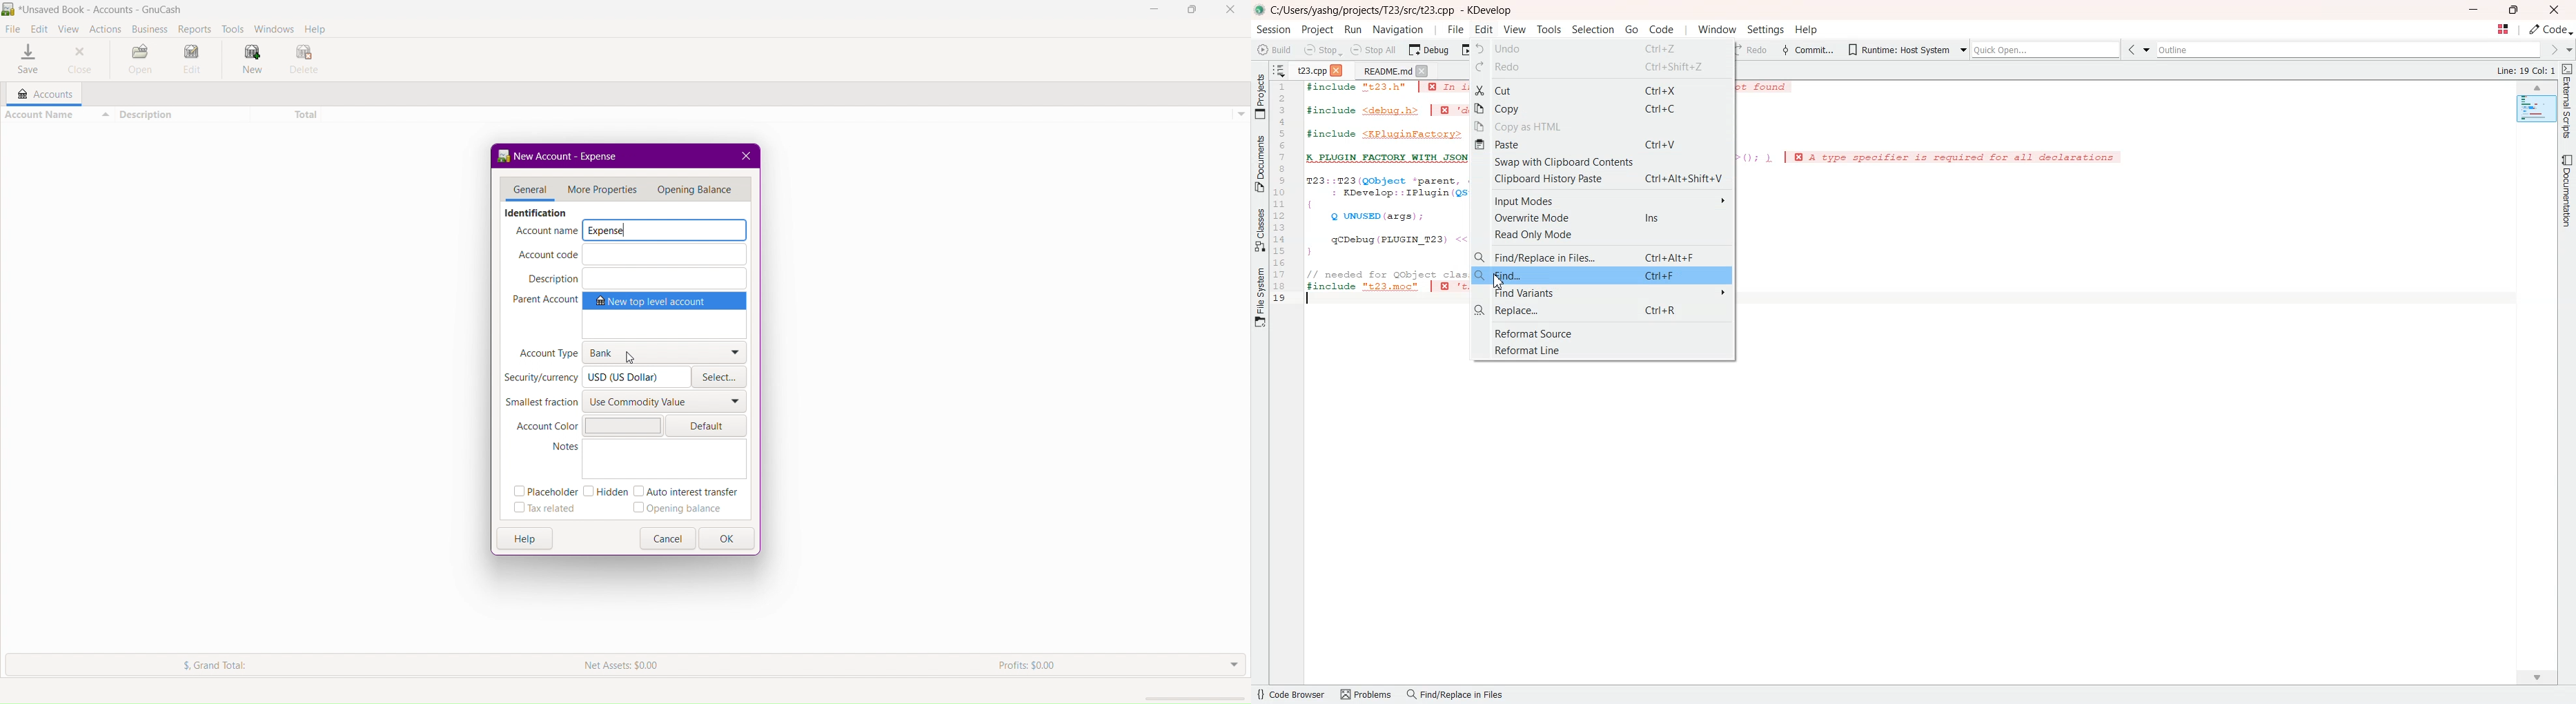  Describe the element at coordinates (748, 154) in the screenshot. I see `close` at that location.